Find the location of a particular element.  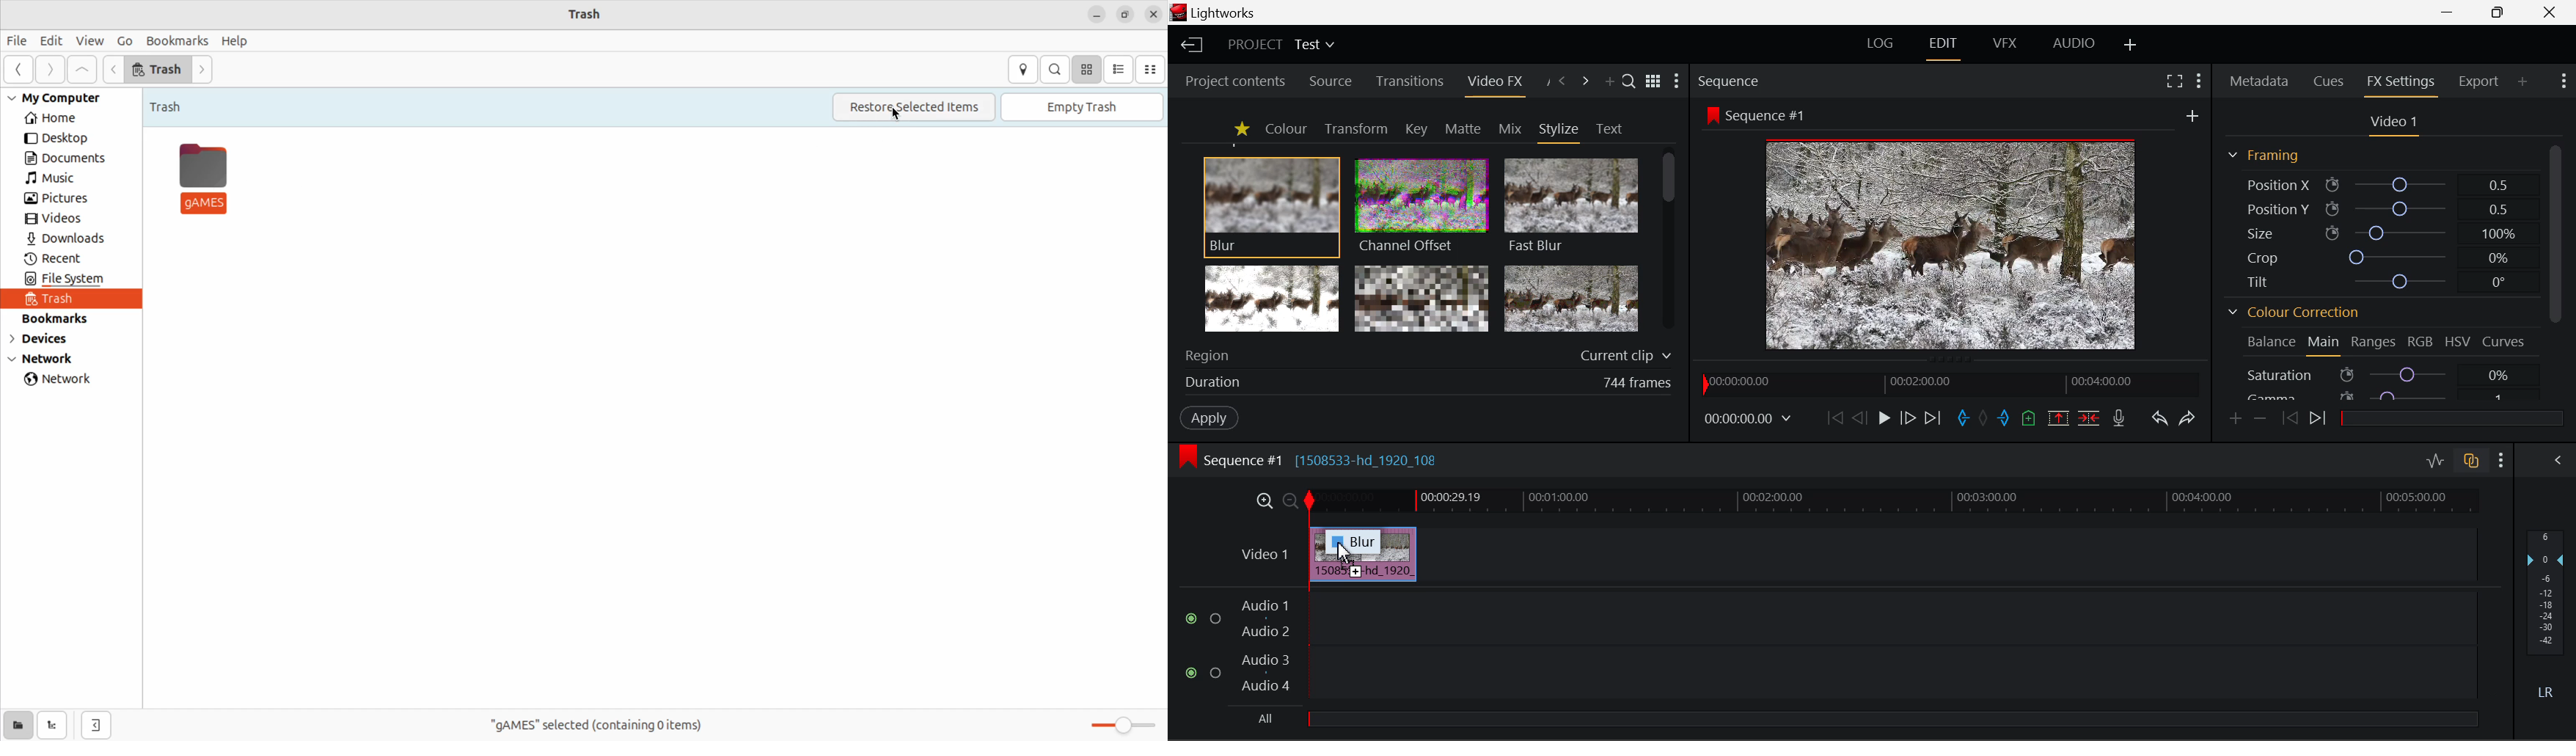

downlaods is located at coordinates (71, 240).